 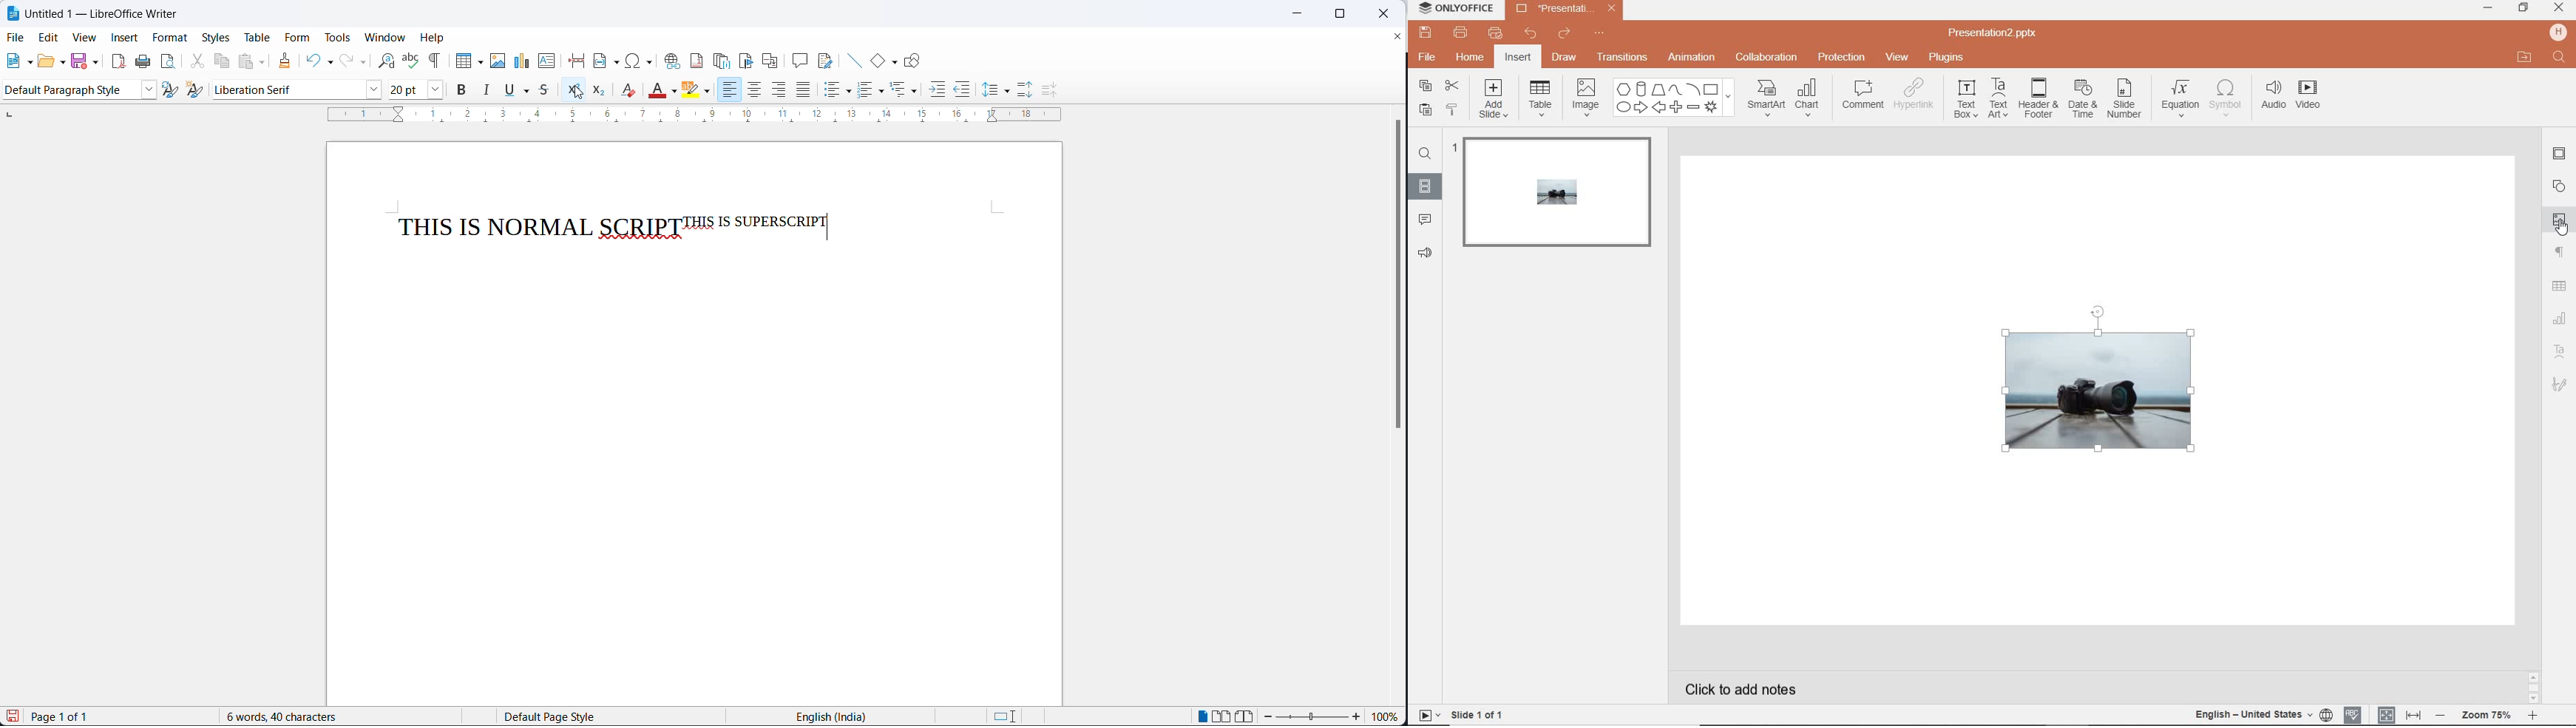 What do you see at coordinates (1471, 57) in the screenshot?
I see `home` at bounding box center [1471, 57].